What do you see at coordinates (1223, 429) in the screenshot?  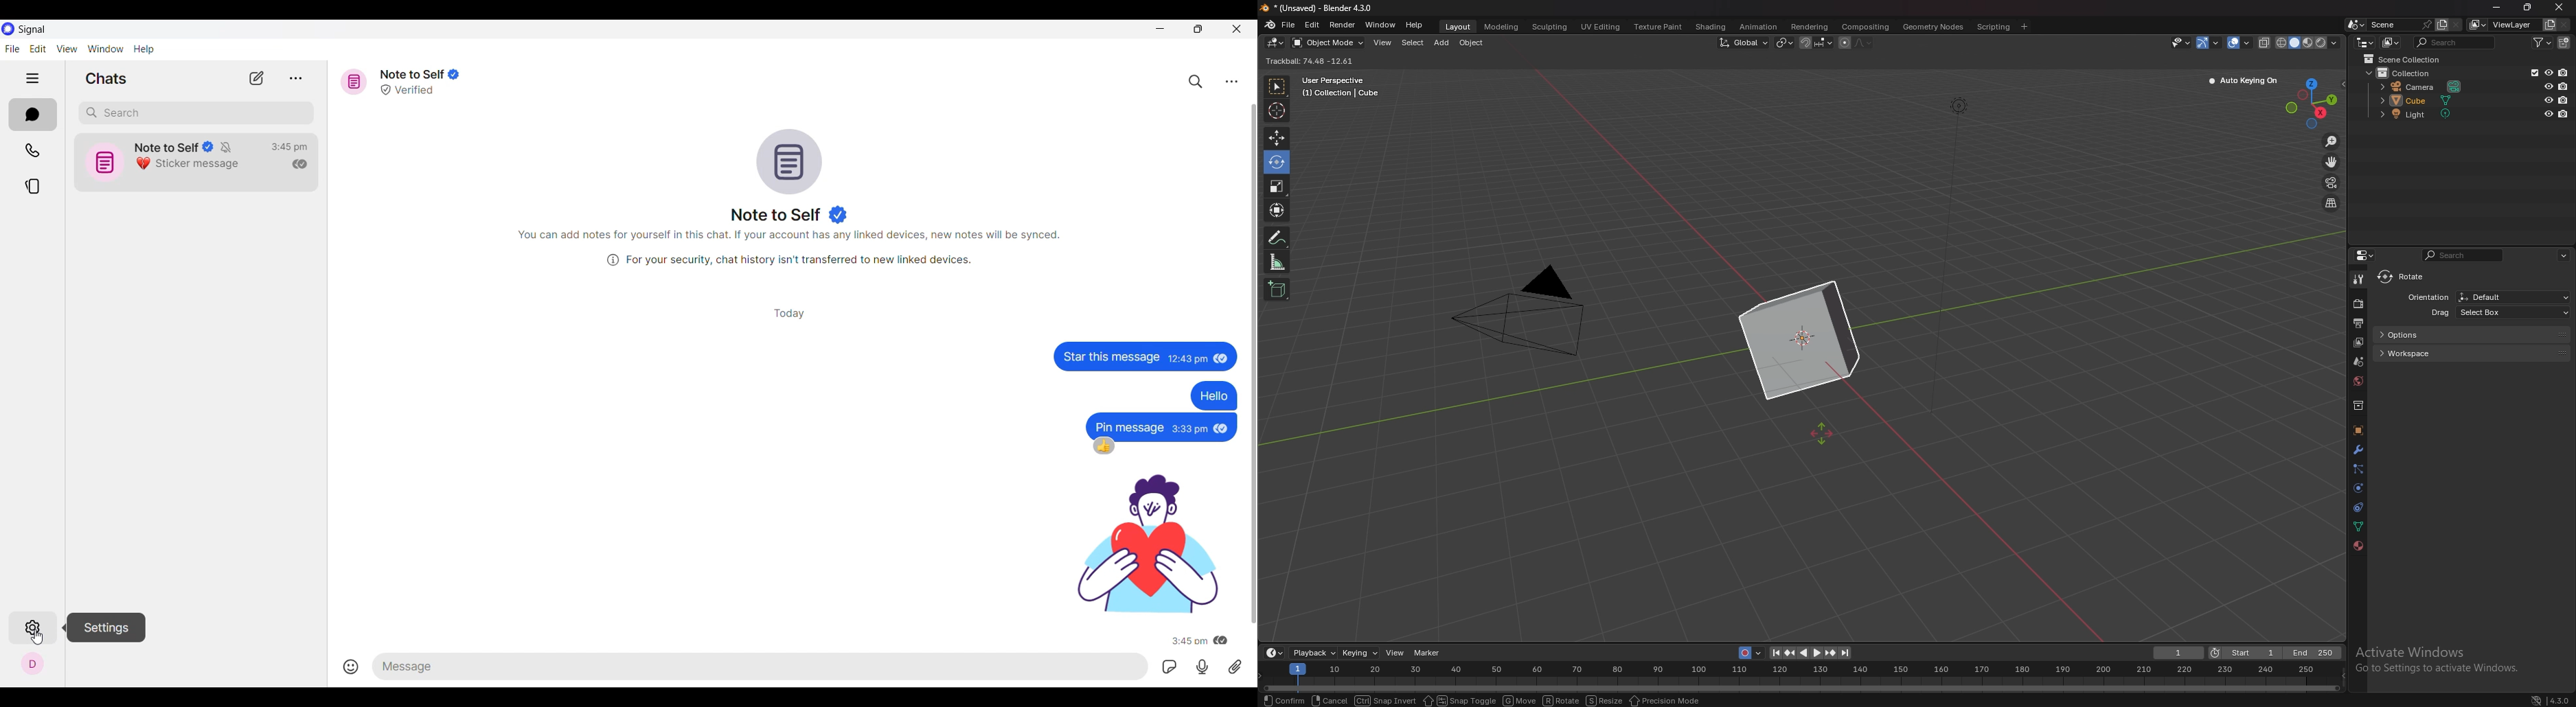 I see `message has been read` at bounding box center [1223, 429].